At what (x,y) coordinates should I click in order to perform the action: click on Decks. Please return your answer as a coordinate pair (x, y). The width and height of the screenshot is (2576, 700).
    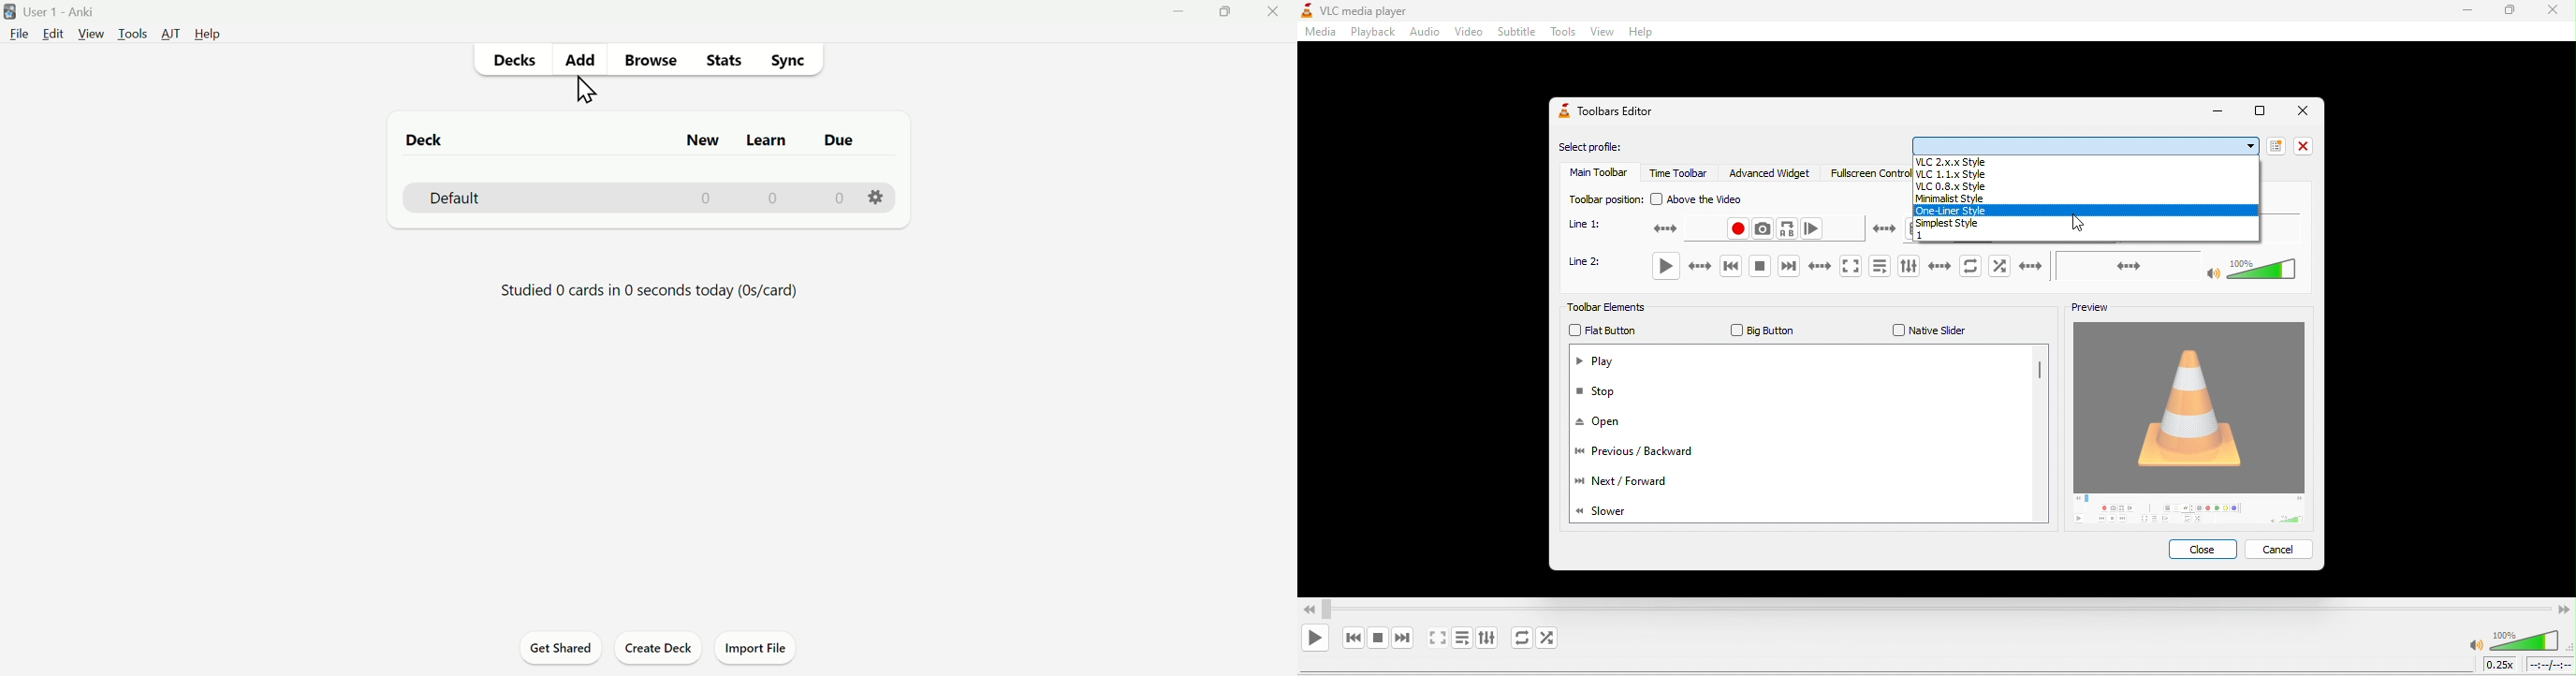
    Looking at the image, I should click on (511, 62).